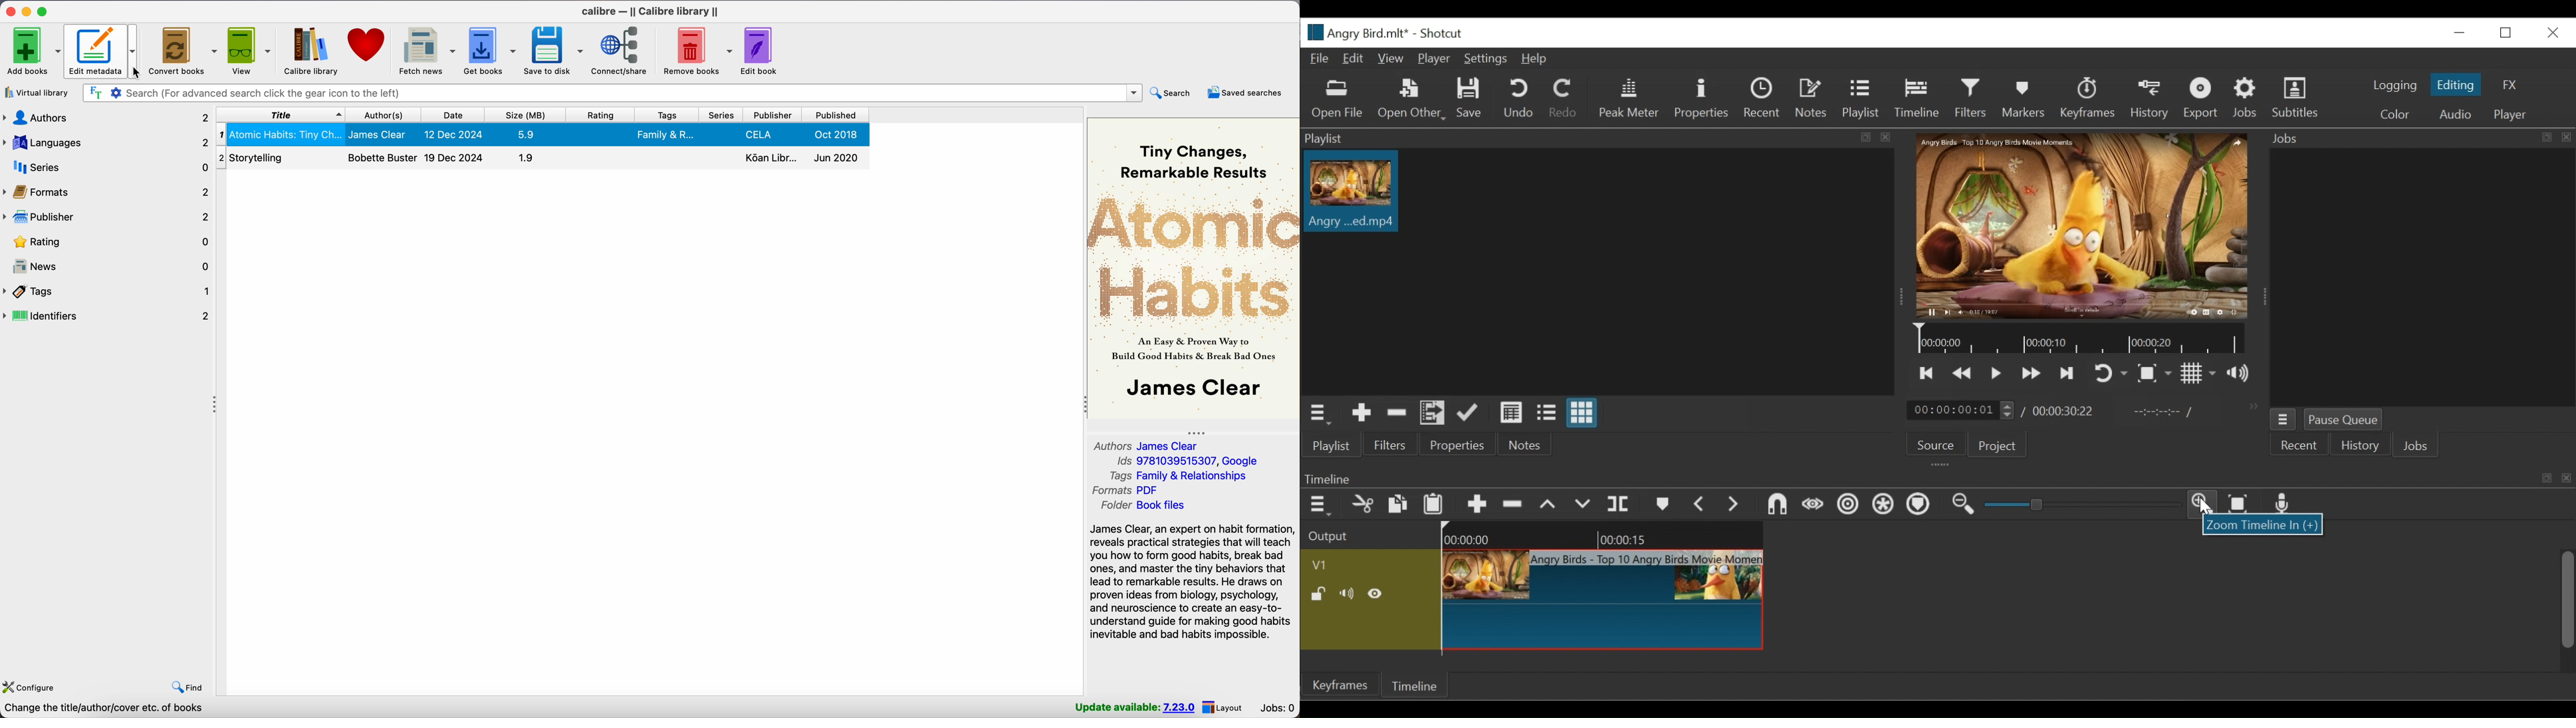 The width and height of the screenshot is (2576, 728). Describe the element at coordinates (2421, 138) in the screenshot. I see `Jobs Panel` at that location.